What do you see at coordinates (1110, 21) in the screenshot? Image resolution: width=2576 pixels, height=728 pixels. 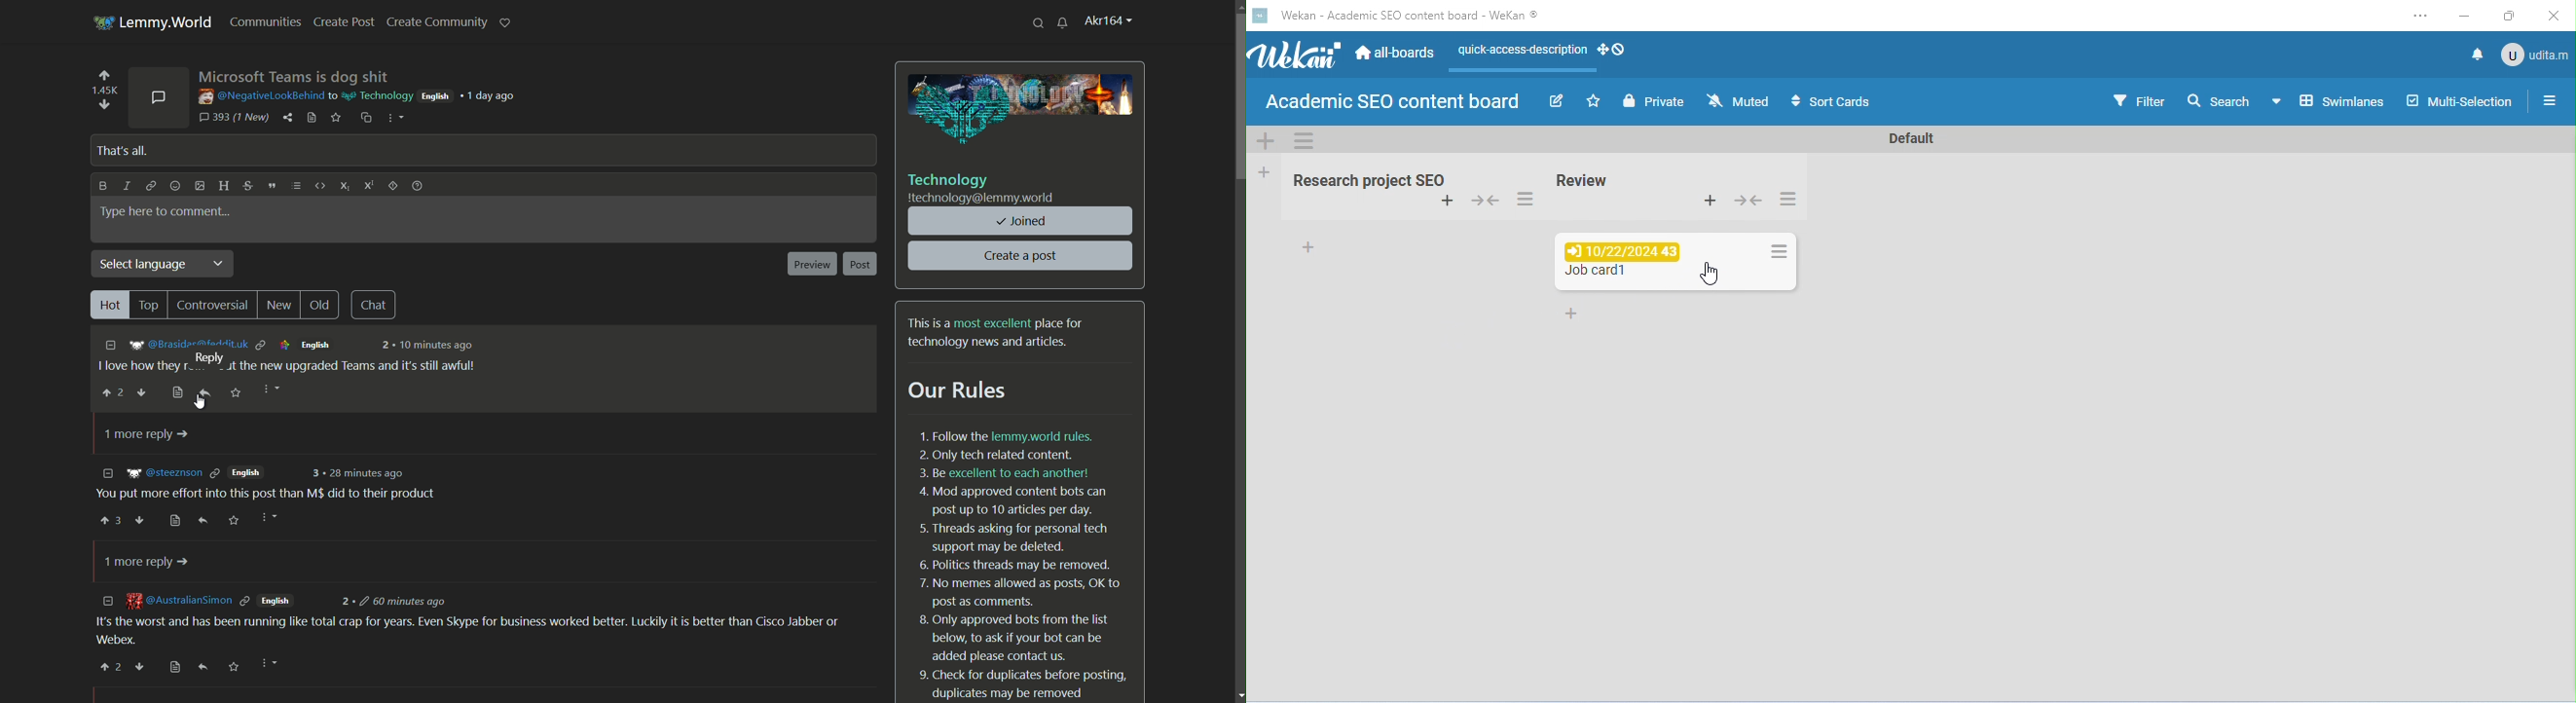 I see `profile name` at bounding box center [1110, 21].